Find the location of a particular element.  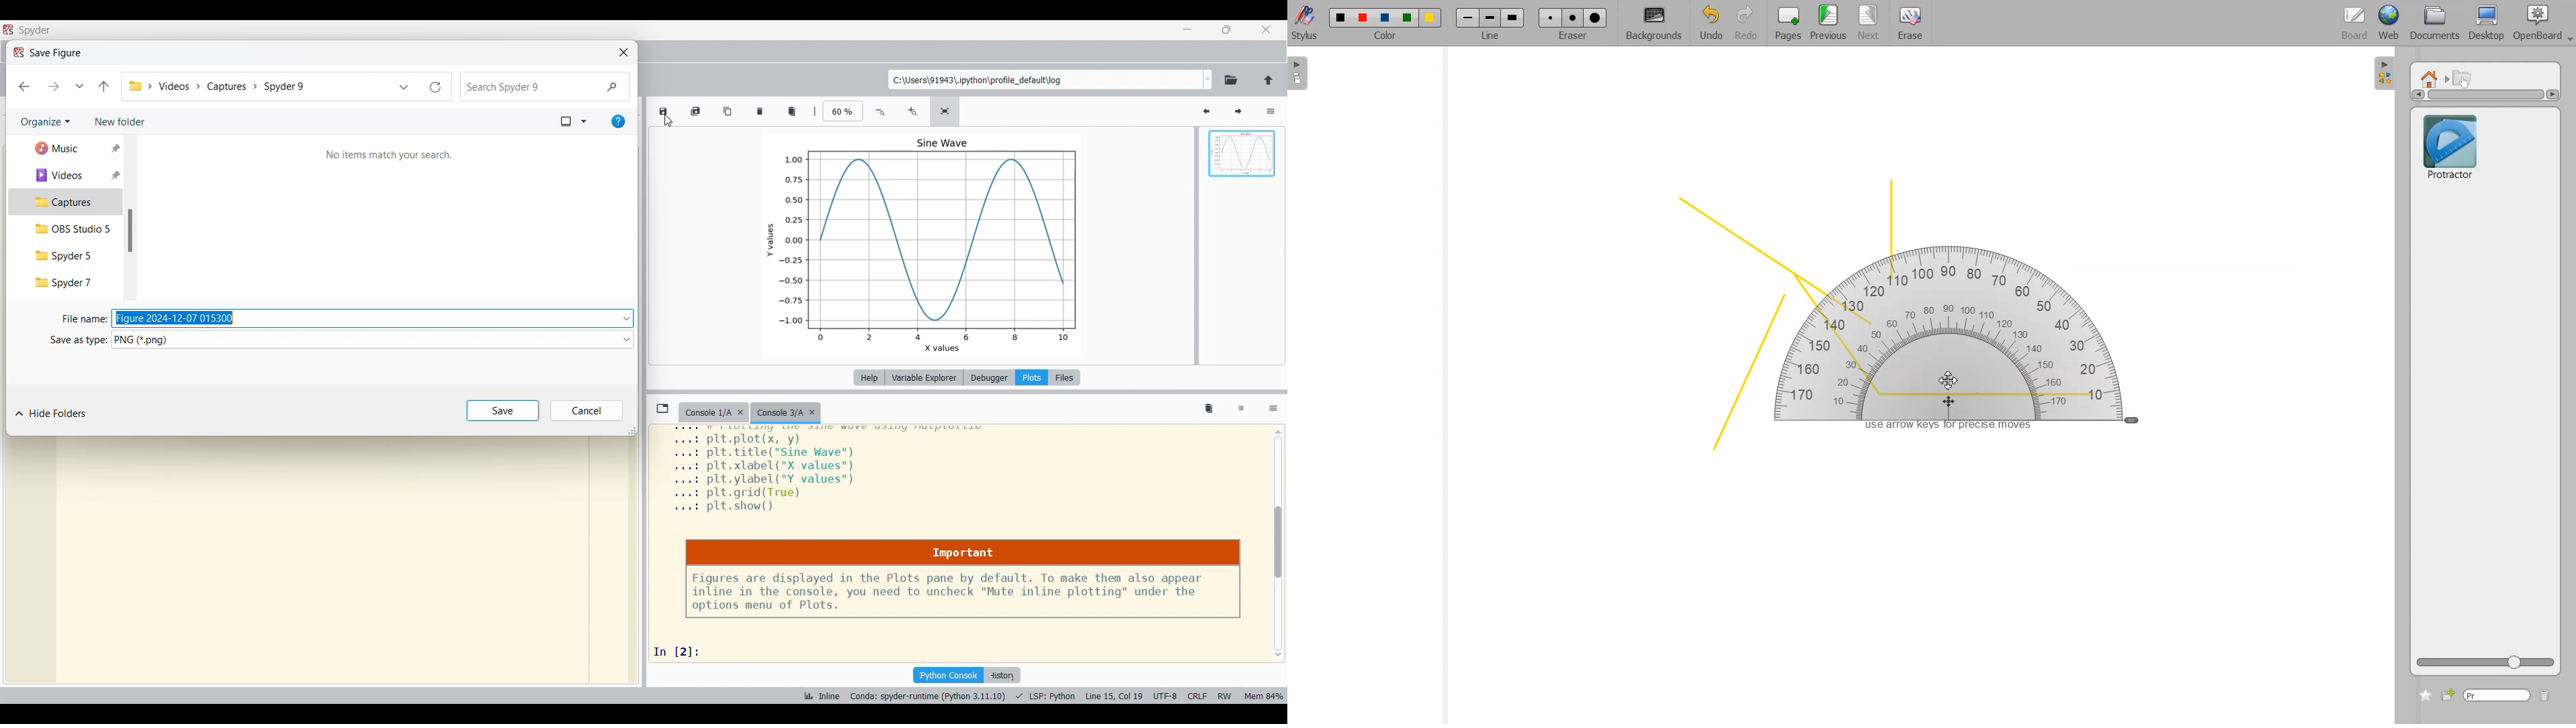

Indicates save as type is located at coordinates (78, 341).